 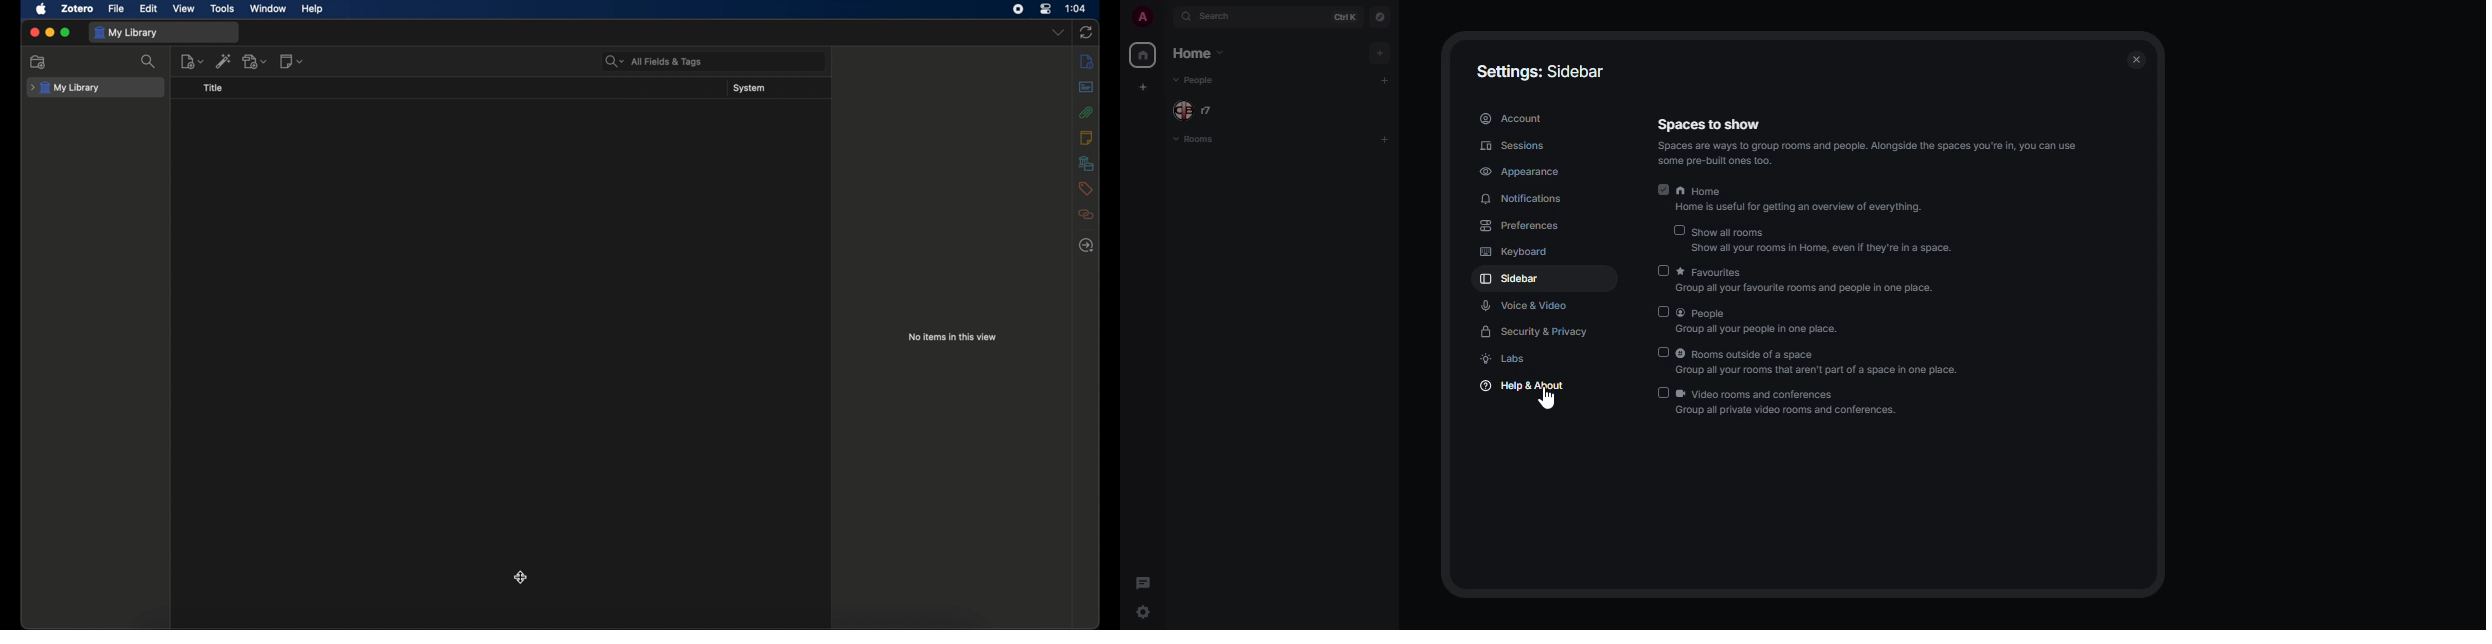 I want to click on sessions, so click(x=1517, y=146).